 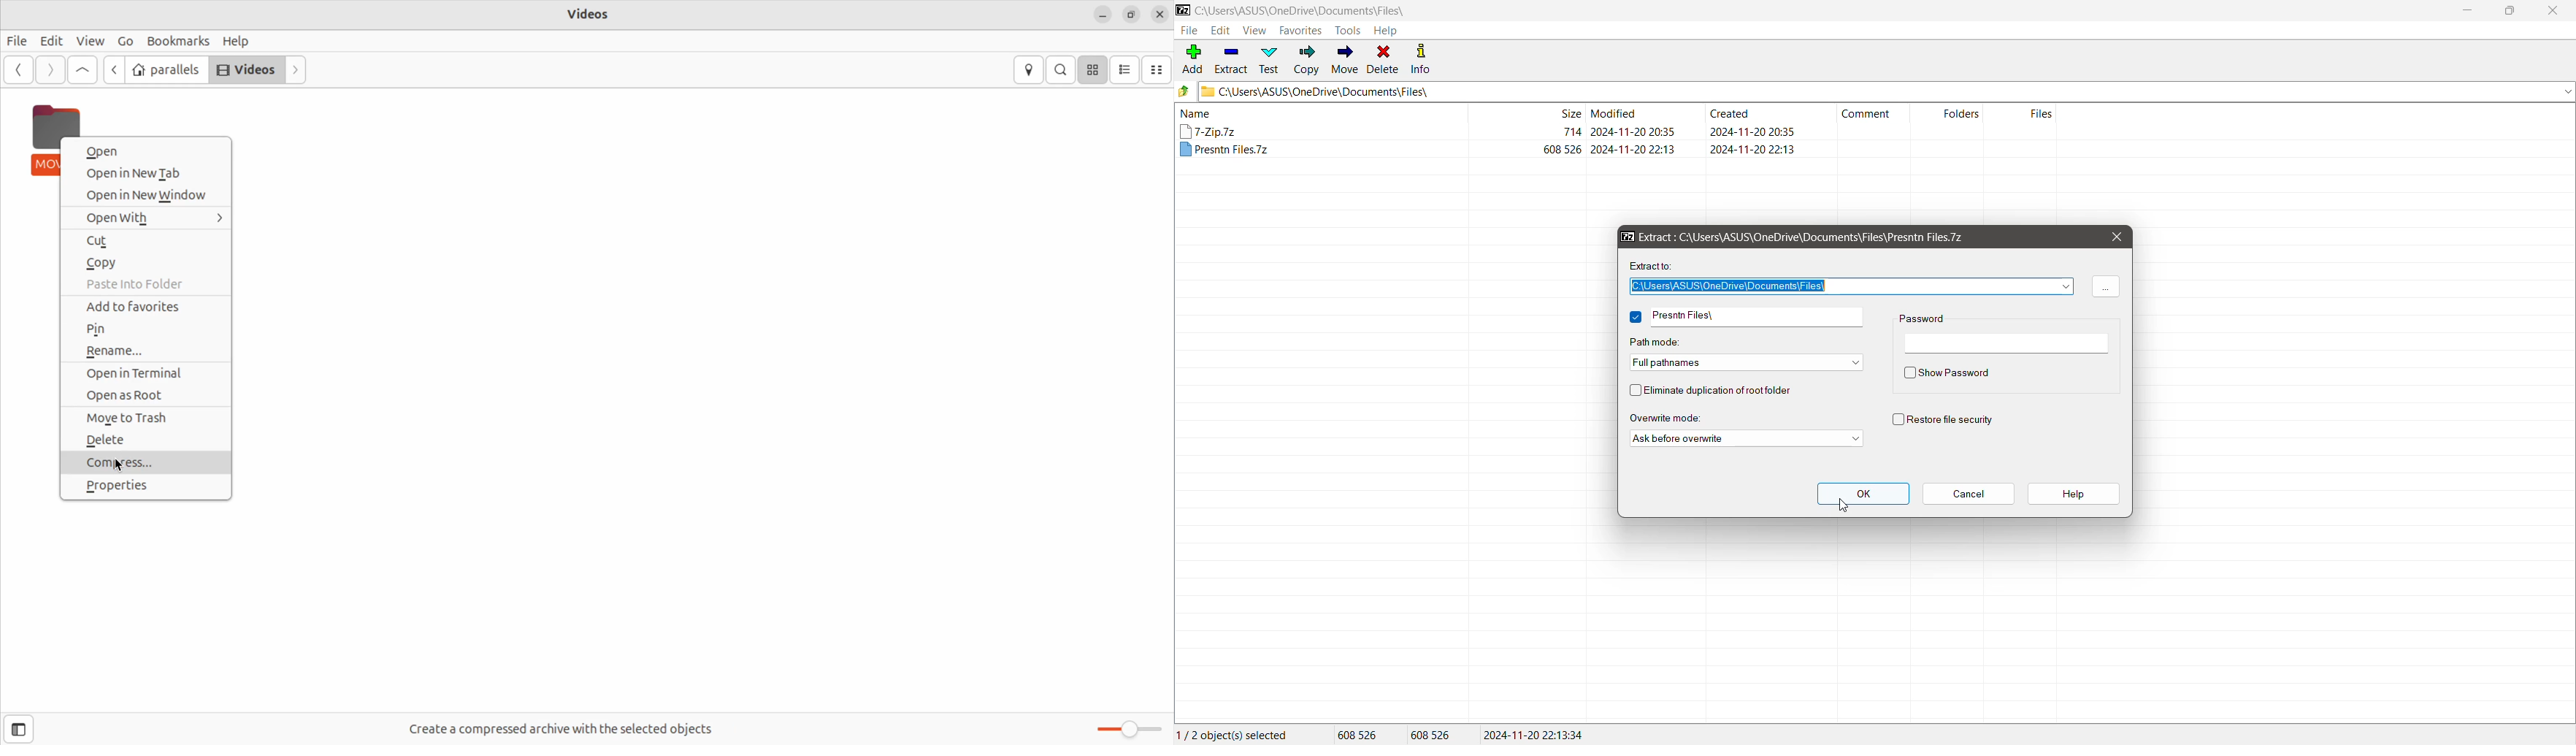 I want to click on cursor, so click(x=1843, y=505).